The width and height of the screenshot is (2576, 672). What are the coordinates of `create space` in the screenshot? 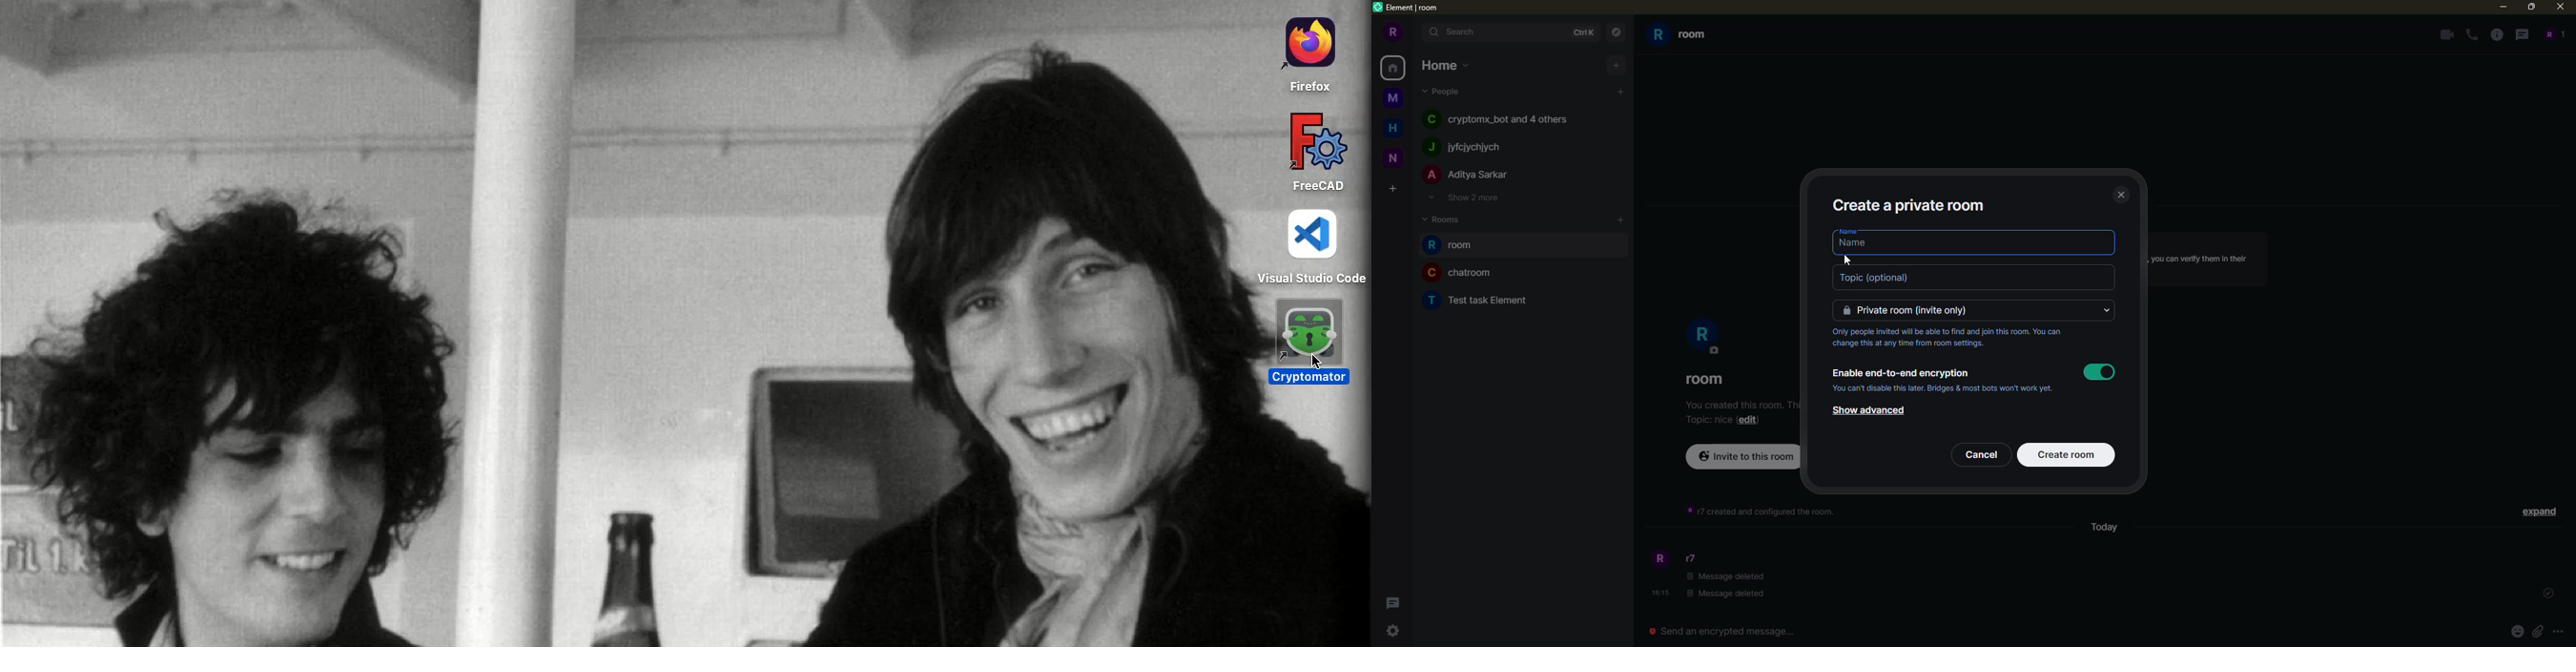 It's located at (1392, 188).